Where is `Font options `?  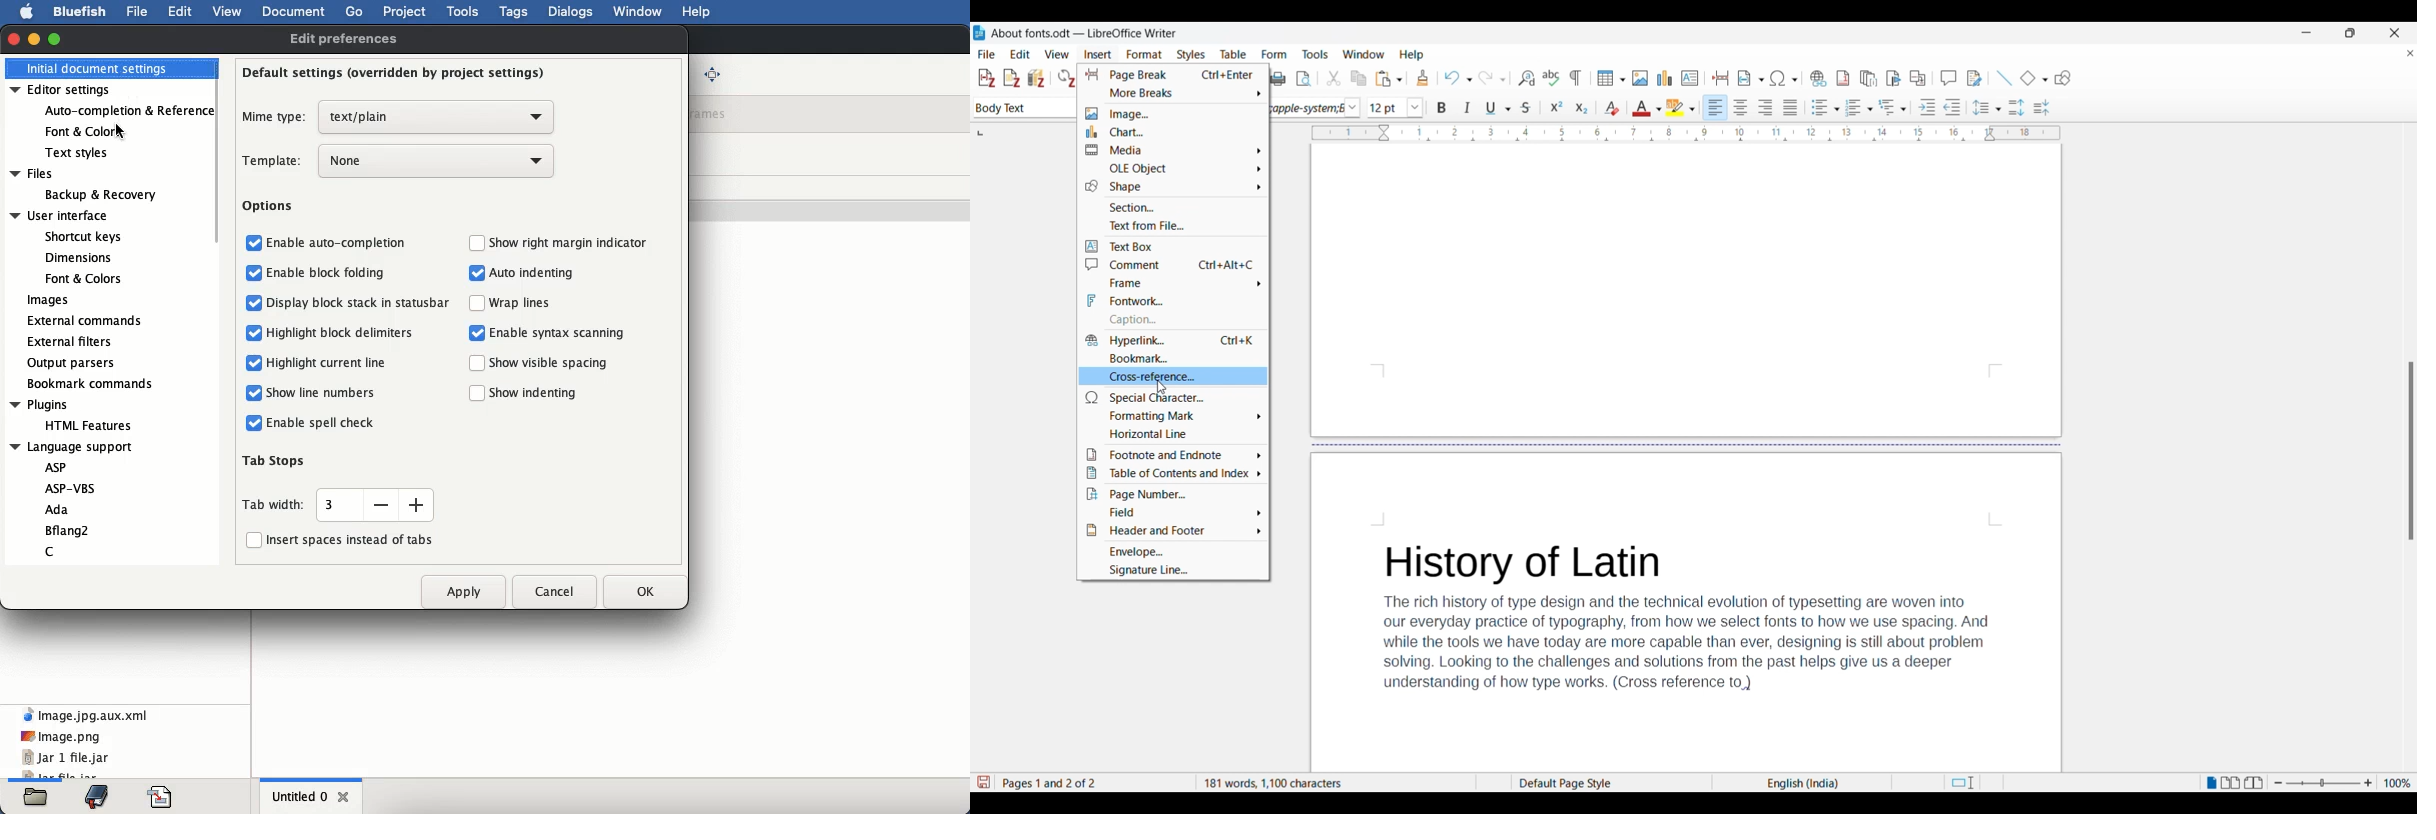
Font options  is located at coordinates (1352, 109).